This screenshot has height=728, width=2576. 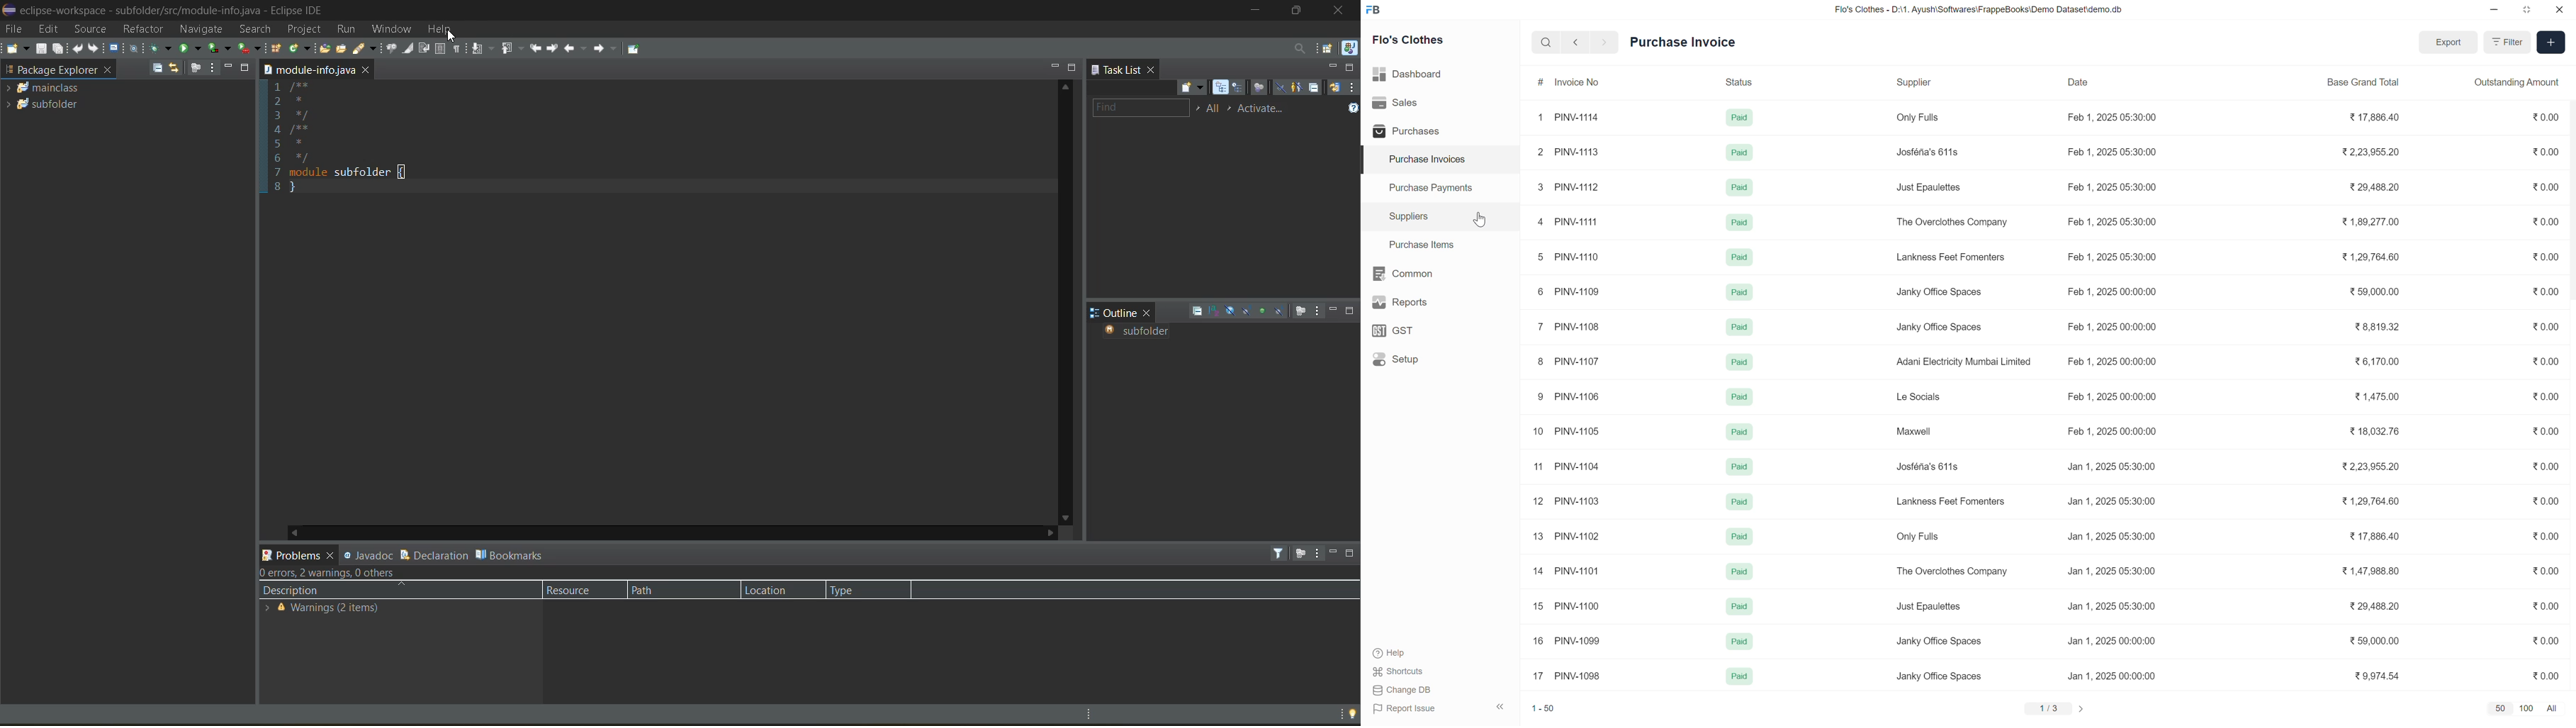 I want to click on Feb 1, 2025 00:00:00, so click(x=2113, y=327).